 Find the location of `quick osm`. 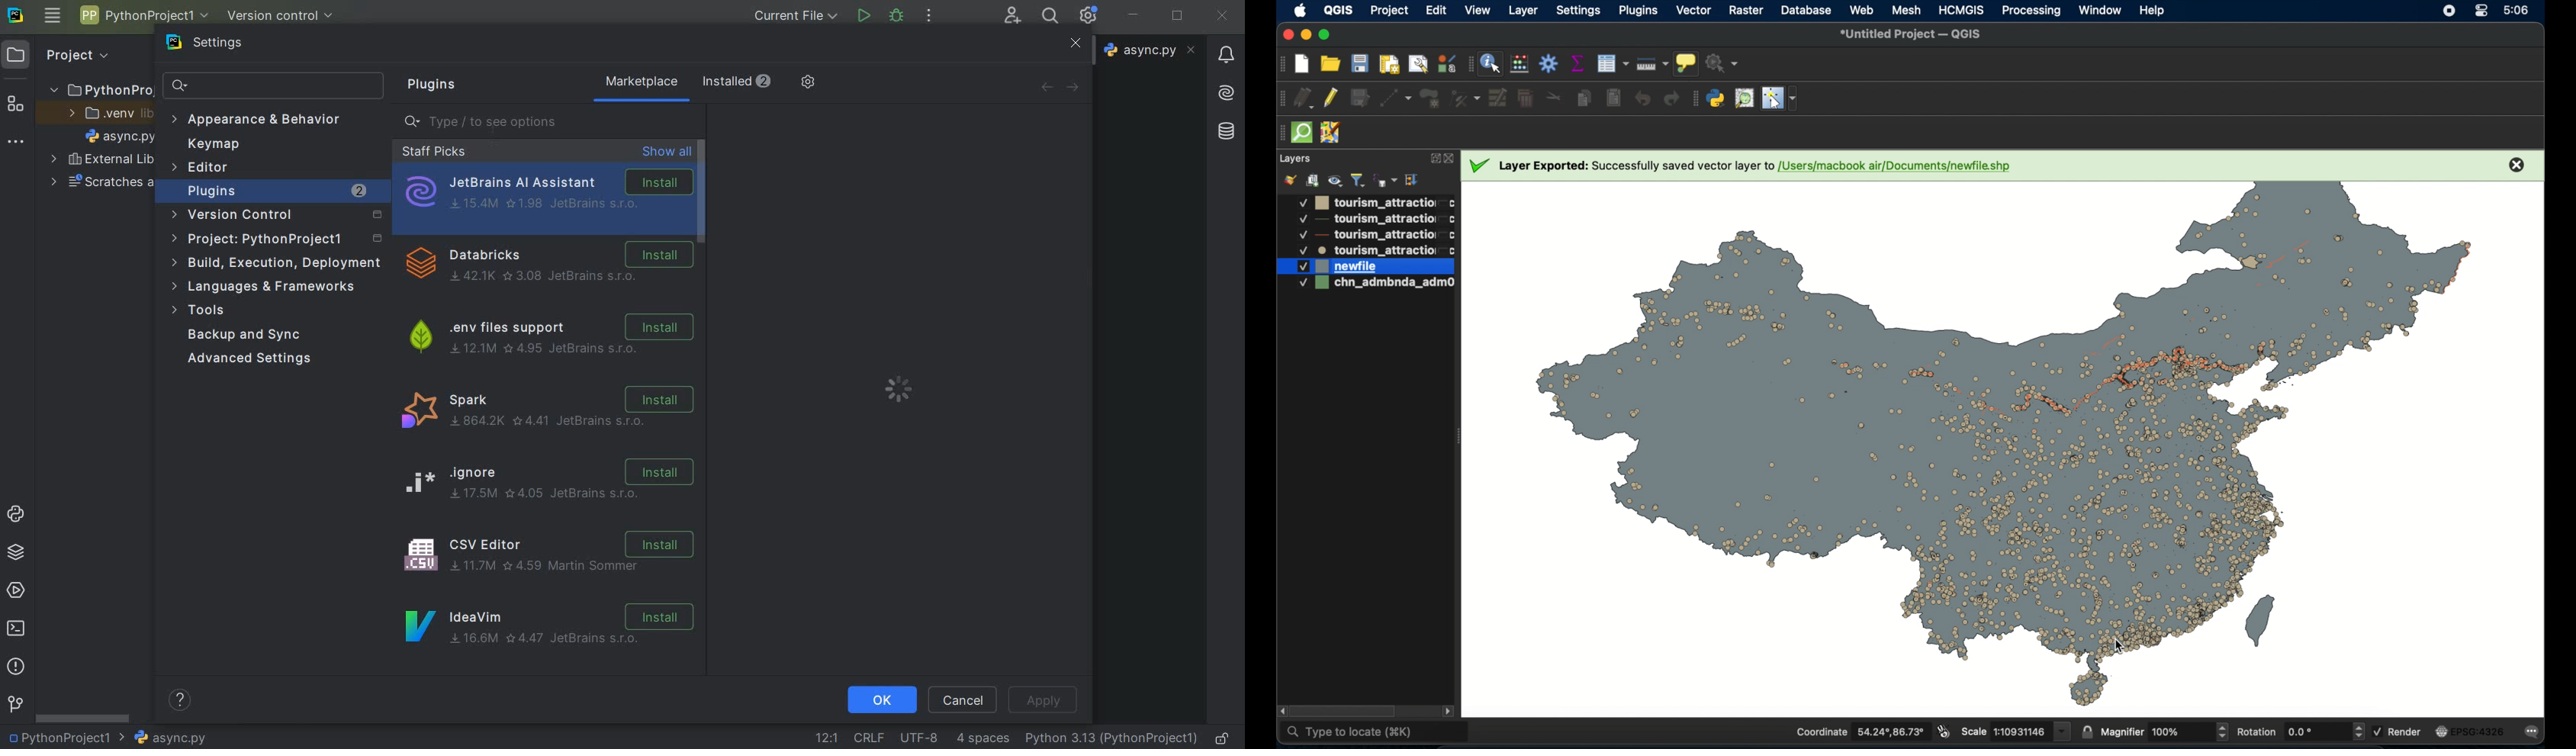

quick osm is located at coordinates (1301, 133).